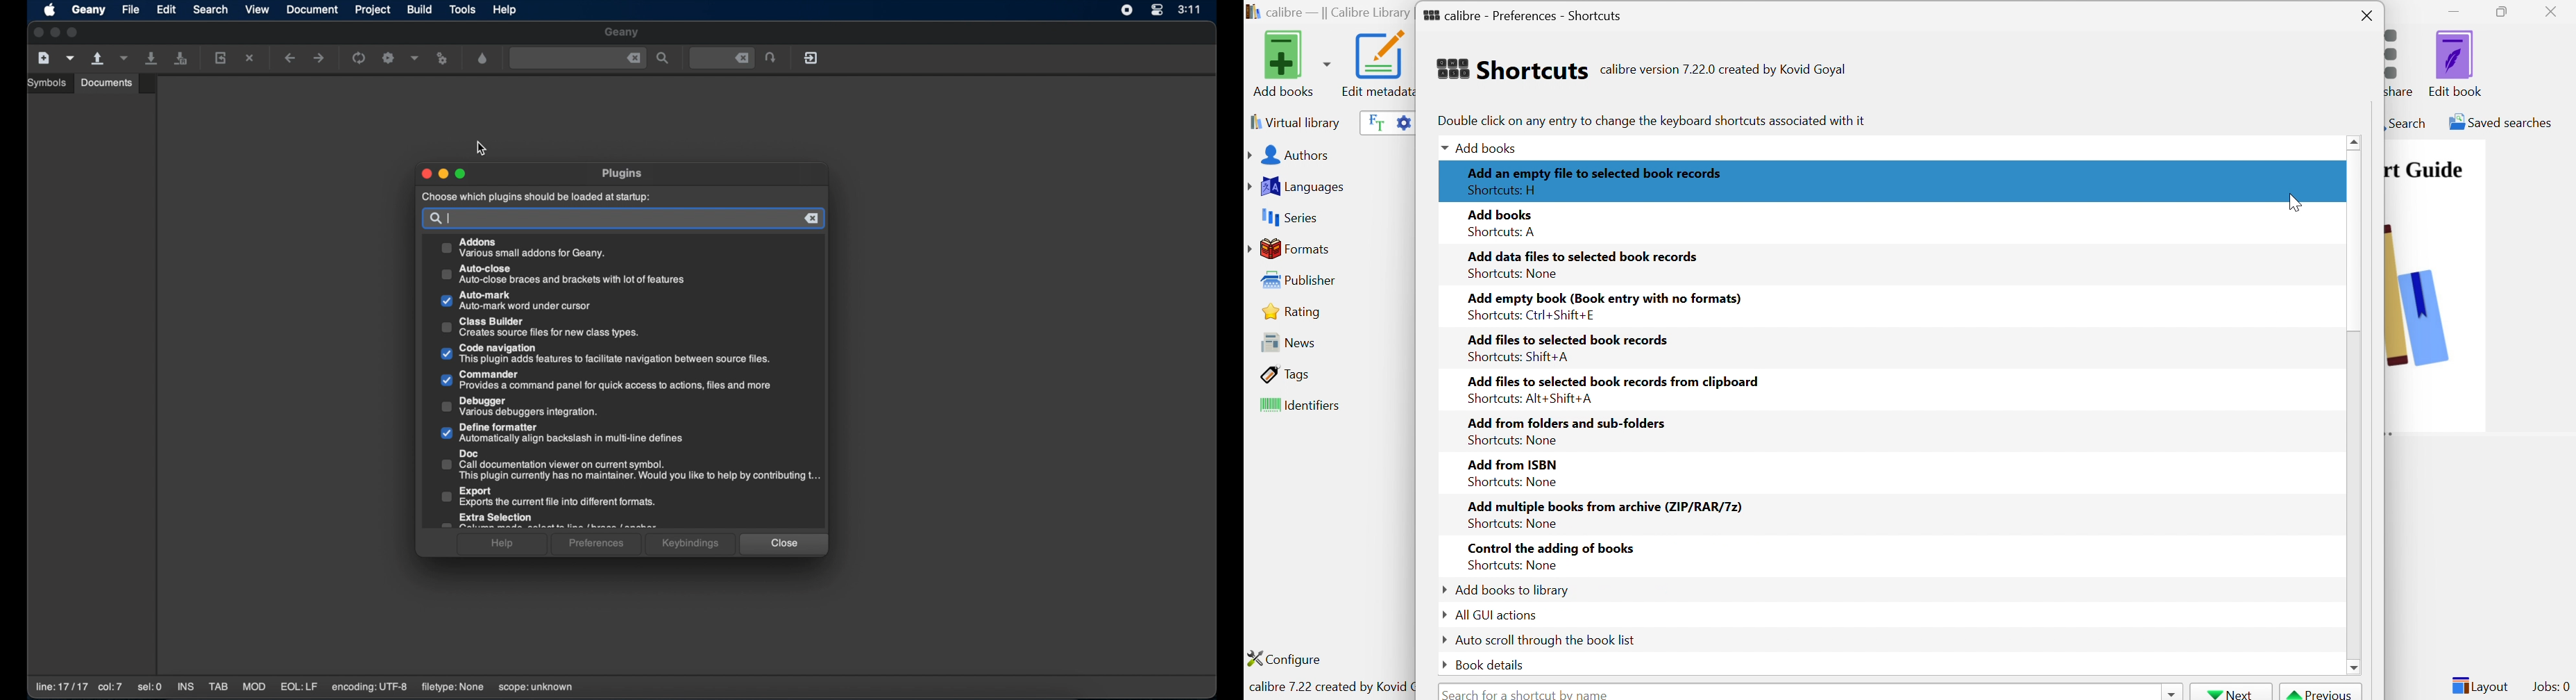 This screenshot has width=2576, height=700. Describe the element at coordinates (1650, 120) in the screenshot. I see `Double click on any entry to change the keyboard shortcuts associated with it` at that location.